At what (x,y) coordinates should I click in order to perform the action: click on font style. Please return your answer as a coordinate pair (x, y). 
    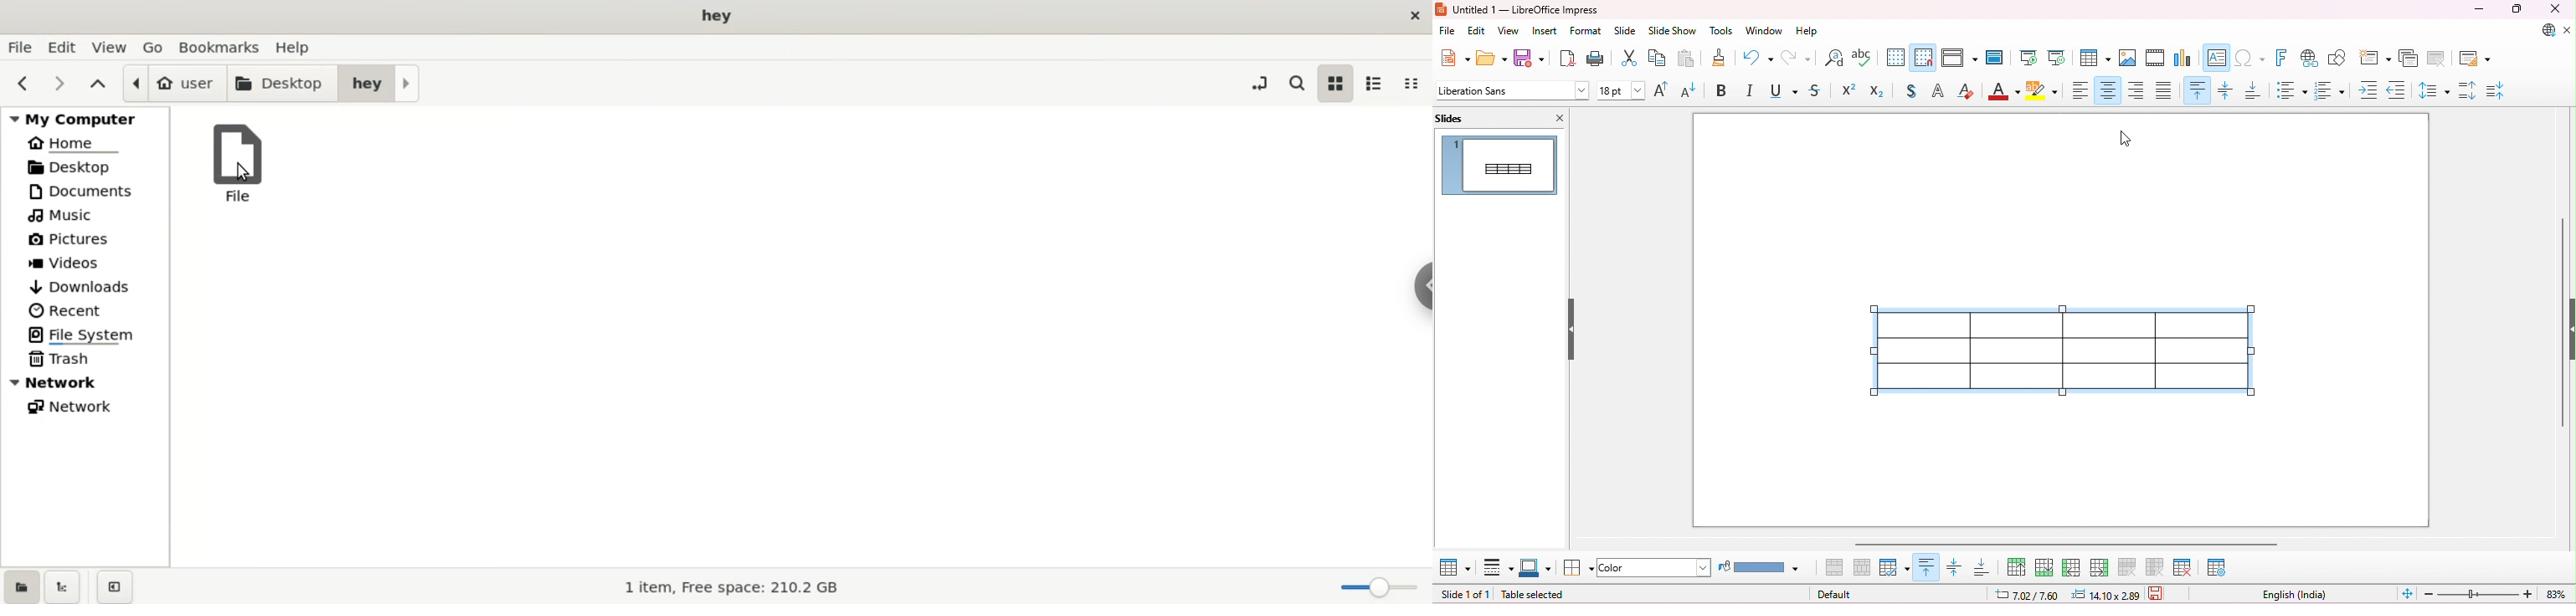
    Looking at the image, I should click on (1513, 90).